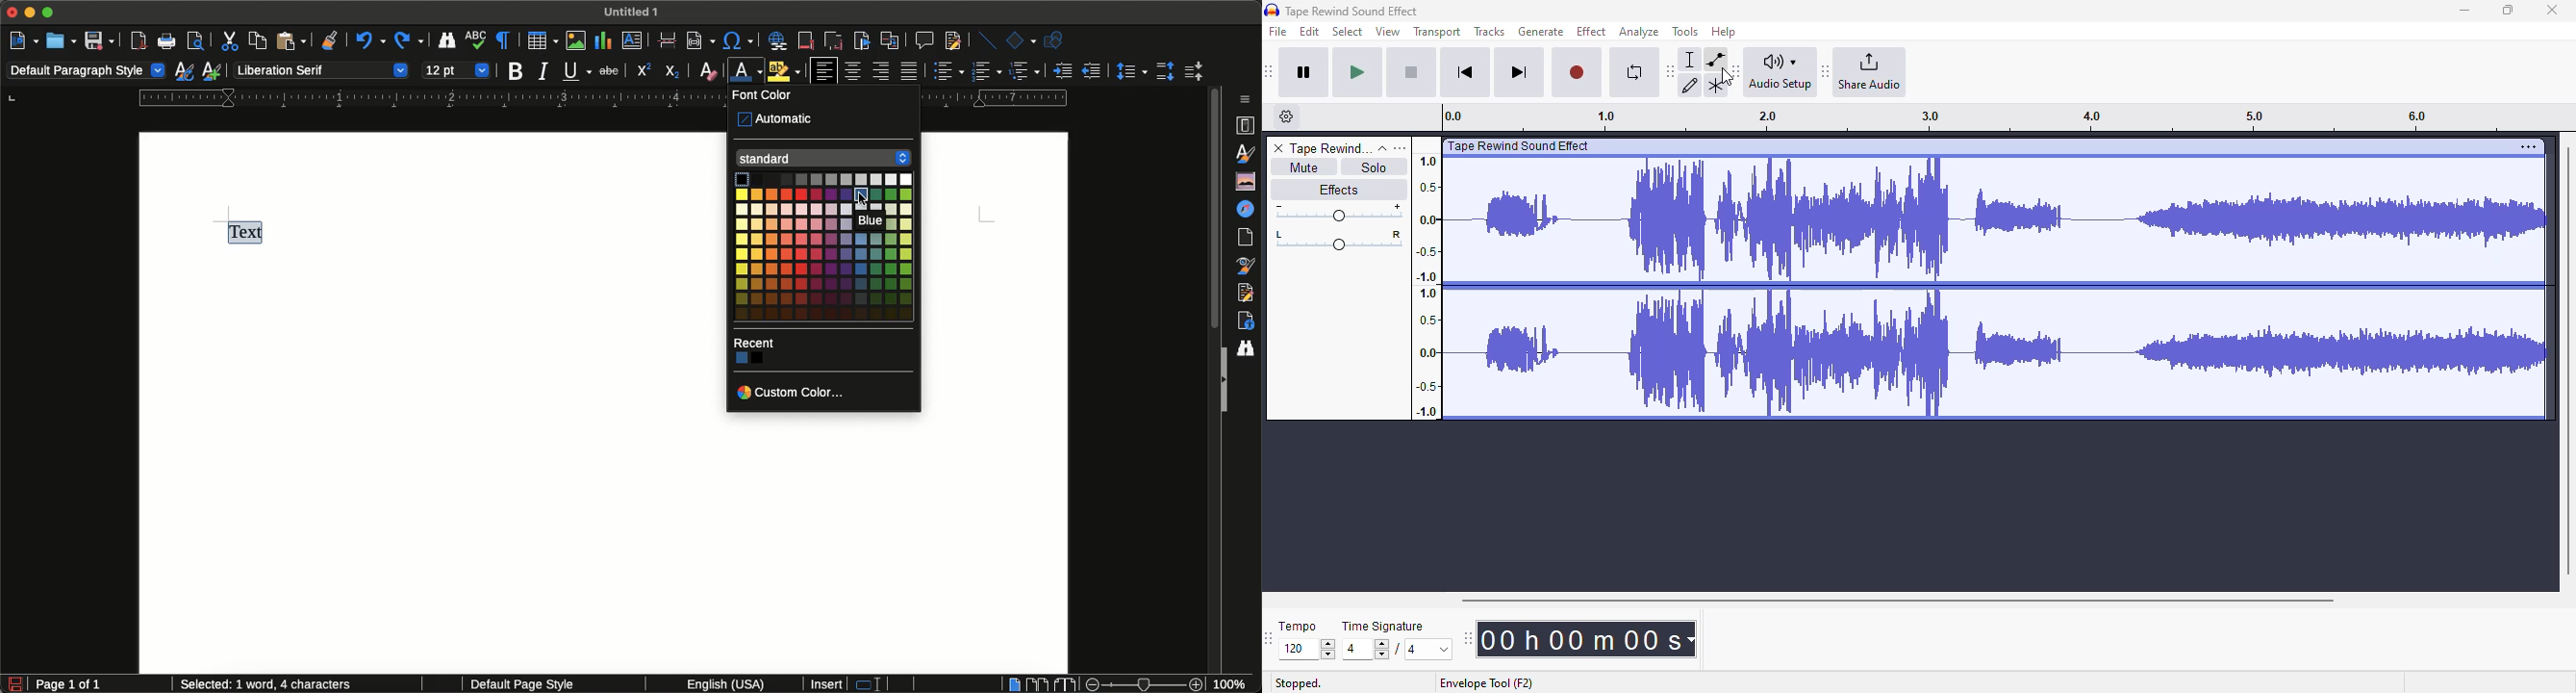  I want to click on Move audacity transport toolbar, so click(1270, 71).